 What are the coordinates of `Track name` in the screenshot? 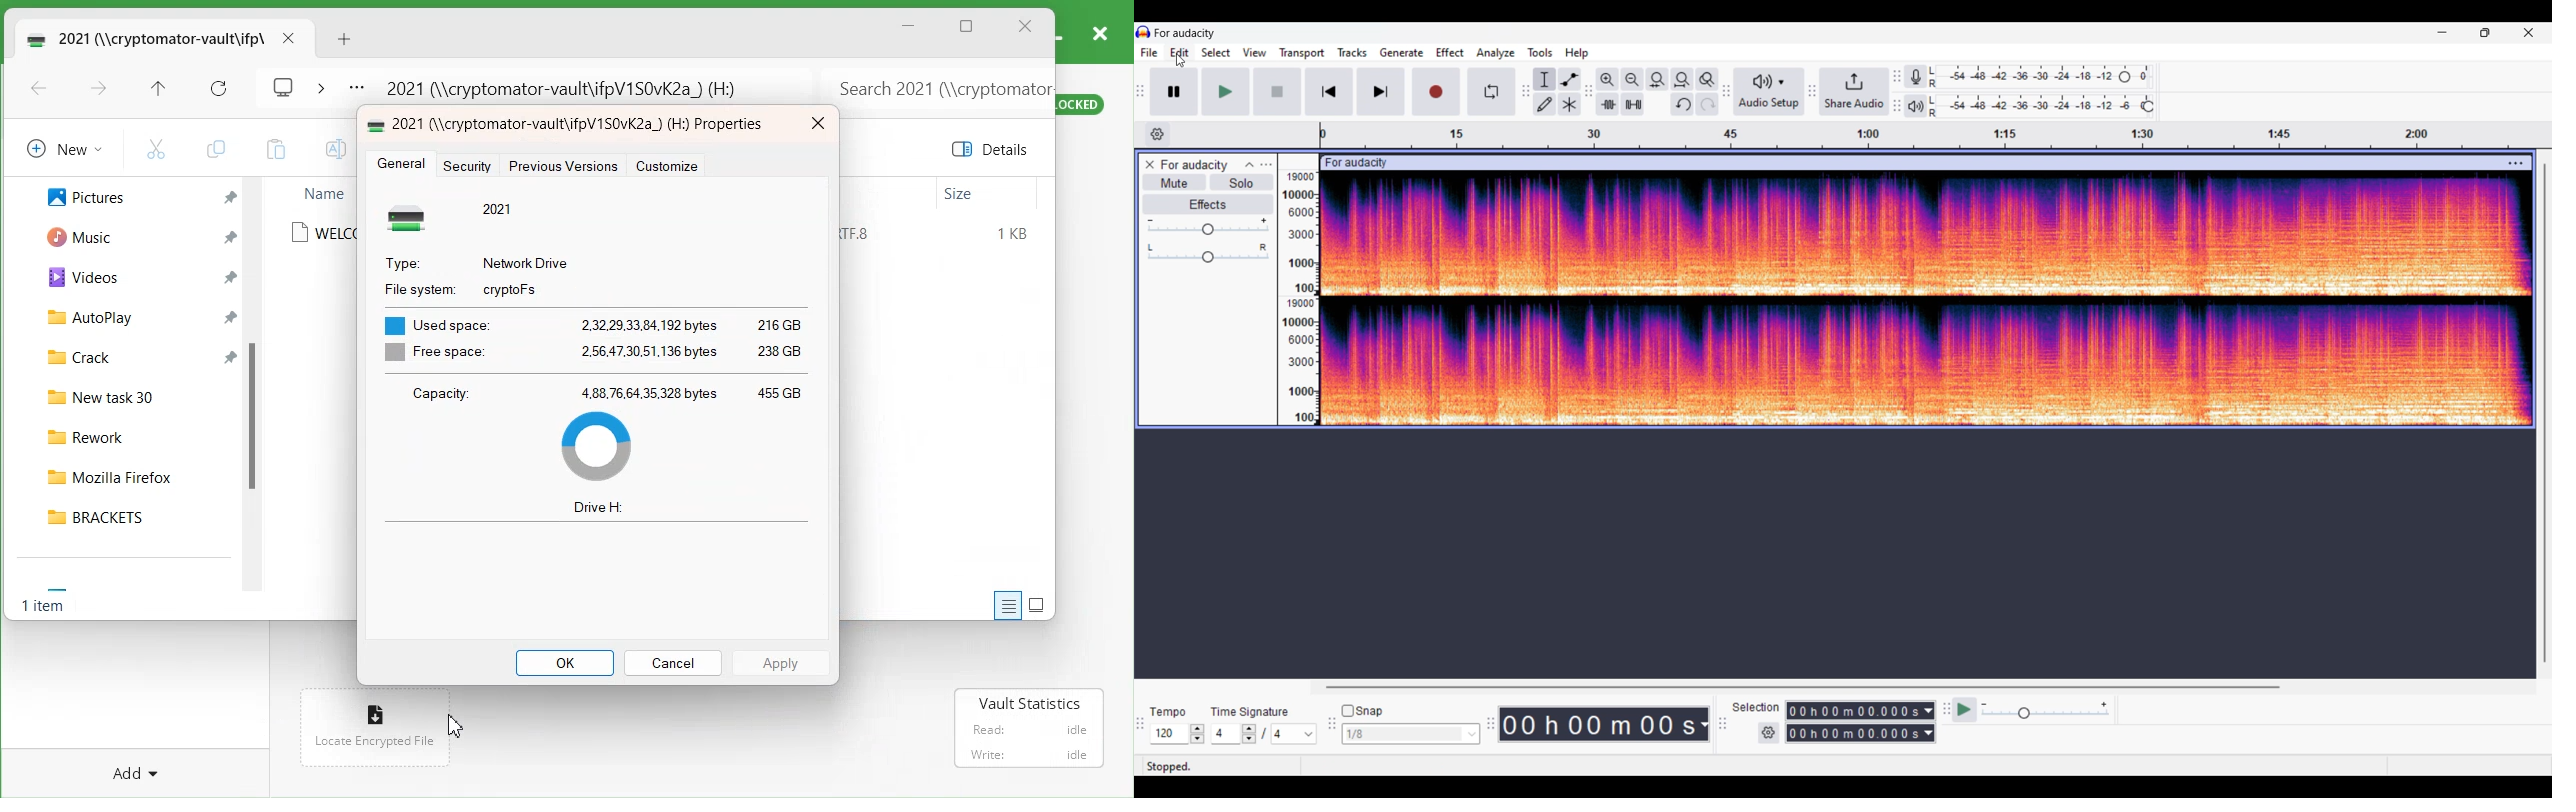 It's located at (1195, 165).